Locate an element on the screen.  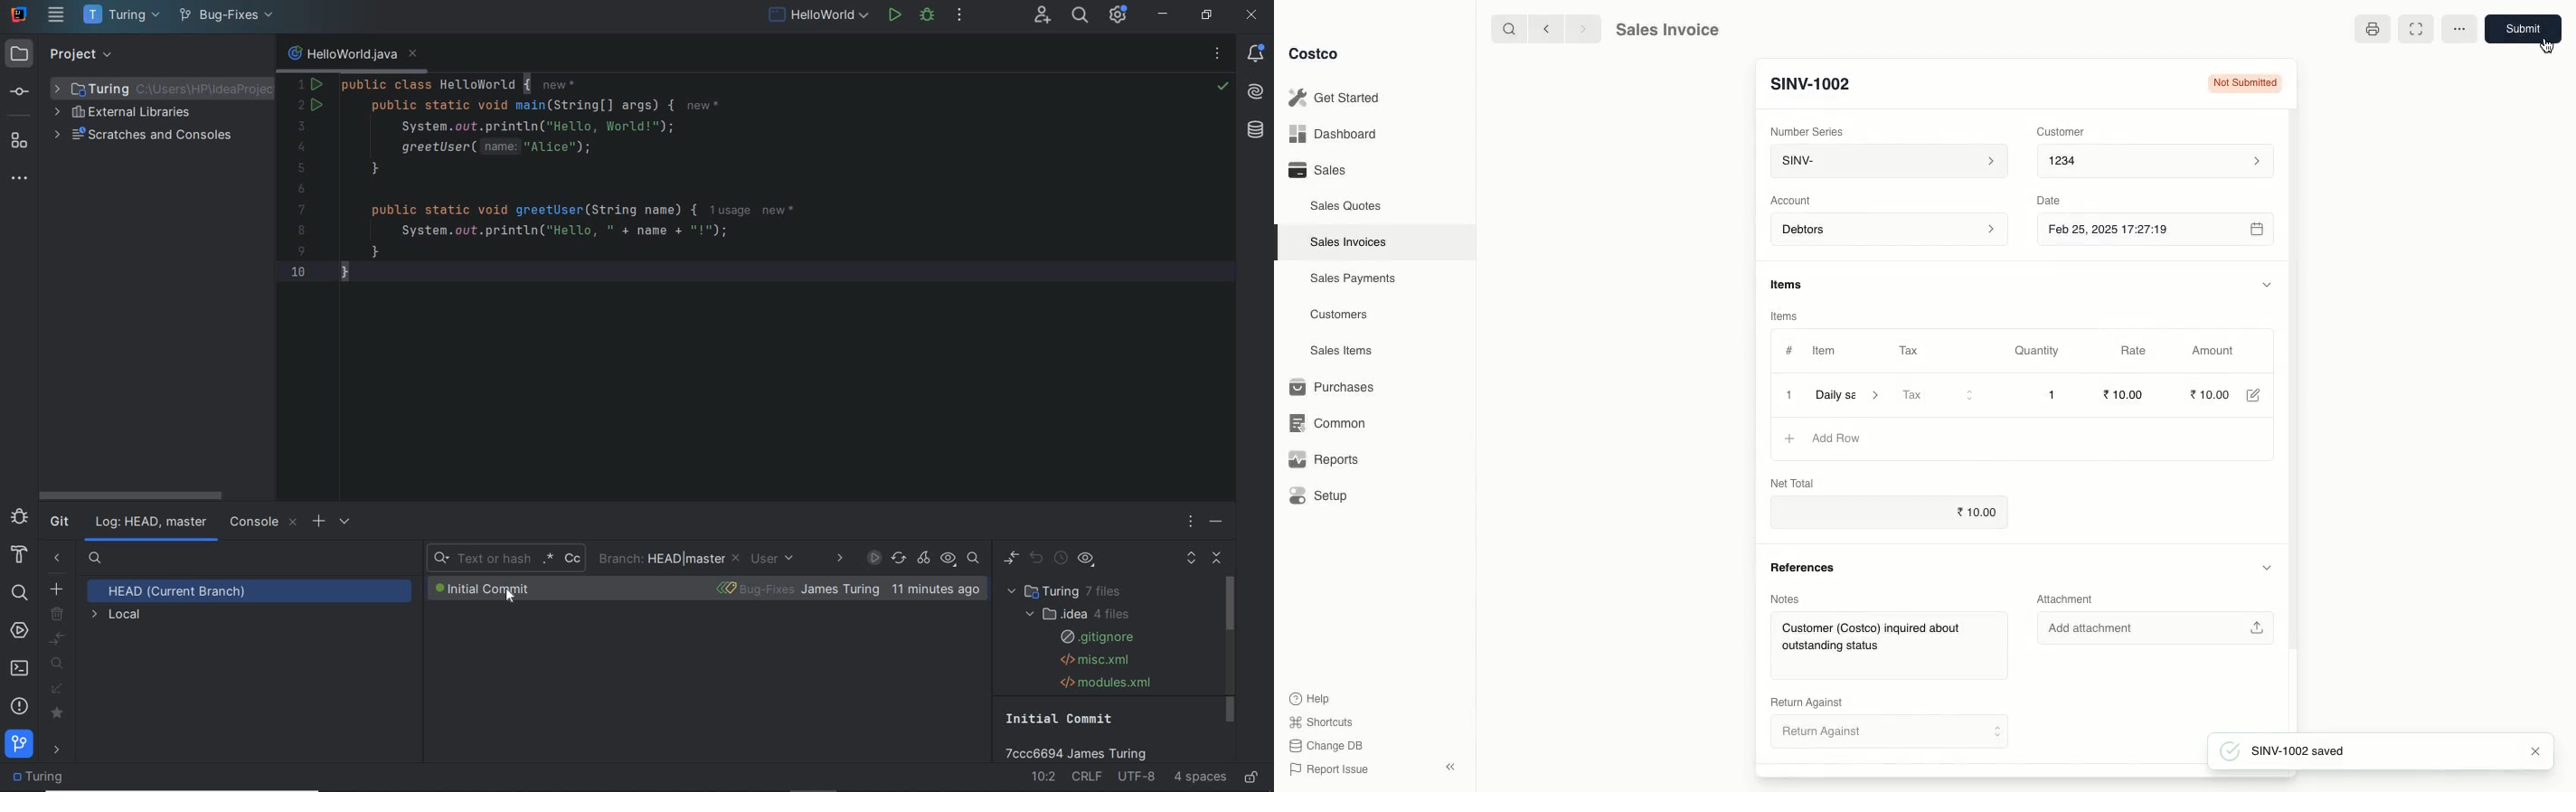
Shortcuts is located at coordinates (1323, 721).